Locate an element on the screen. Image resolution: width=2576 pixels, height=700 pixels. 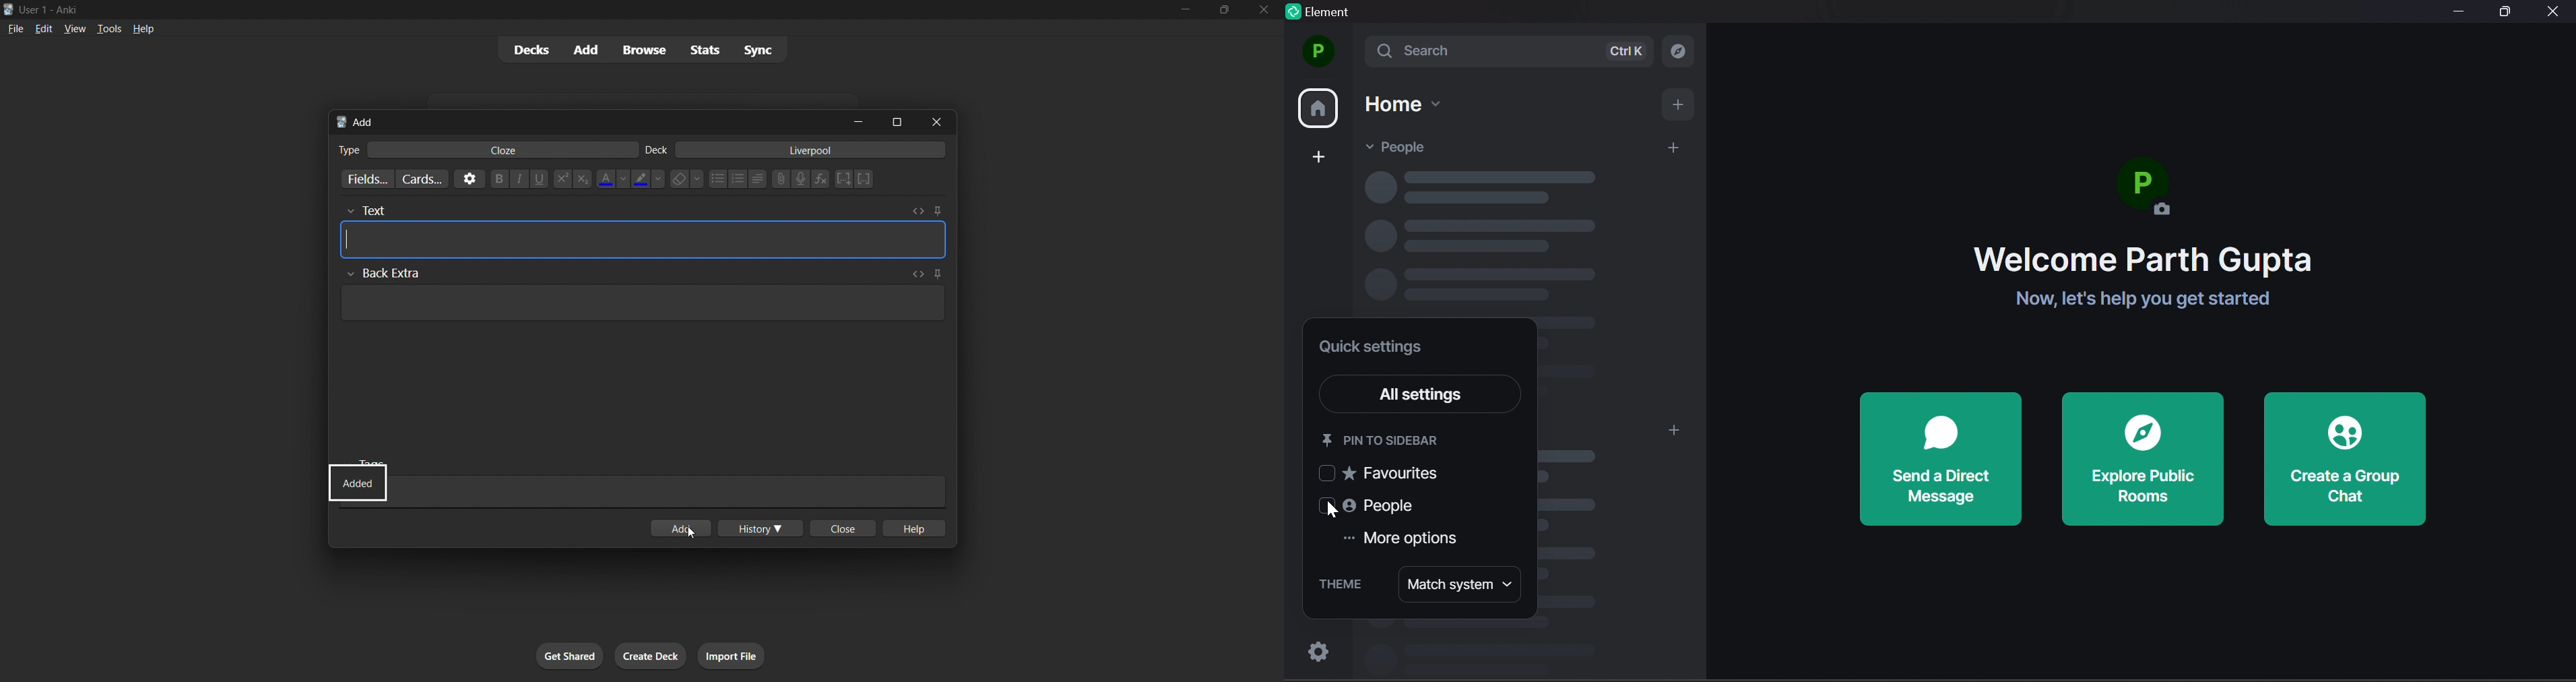
explore public rooms is located at coordinates (2143, 459).